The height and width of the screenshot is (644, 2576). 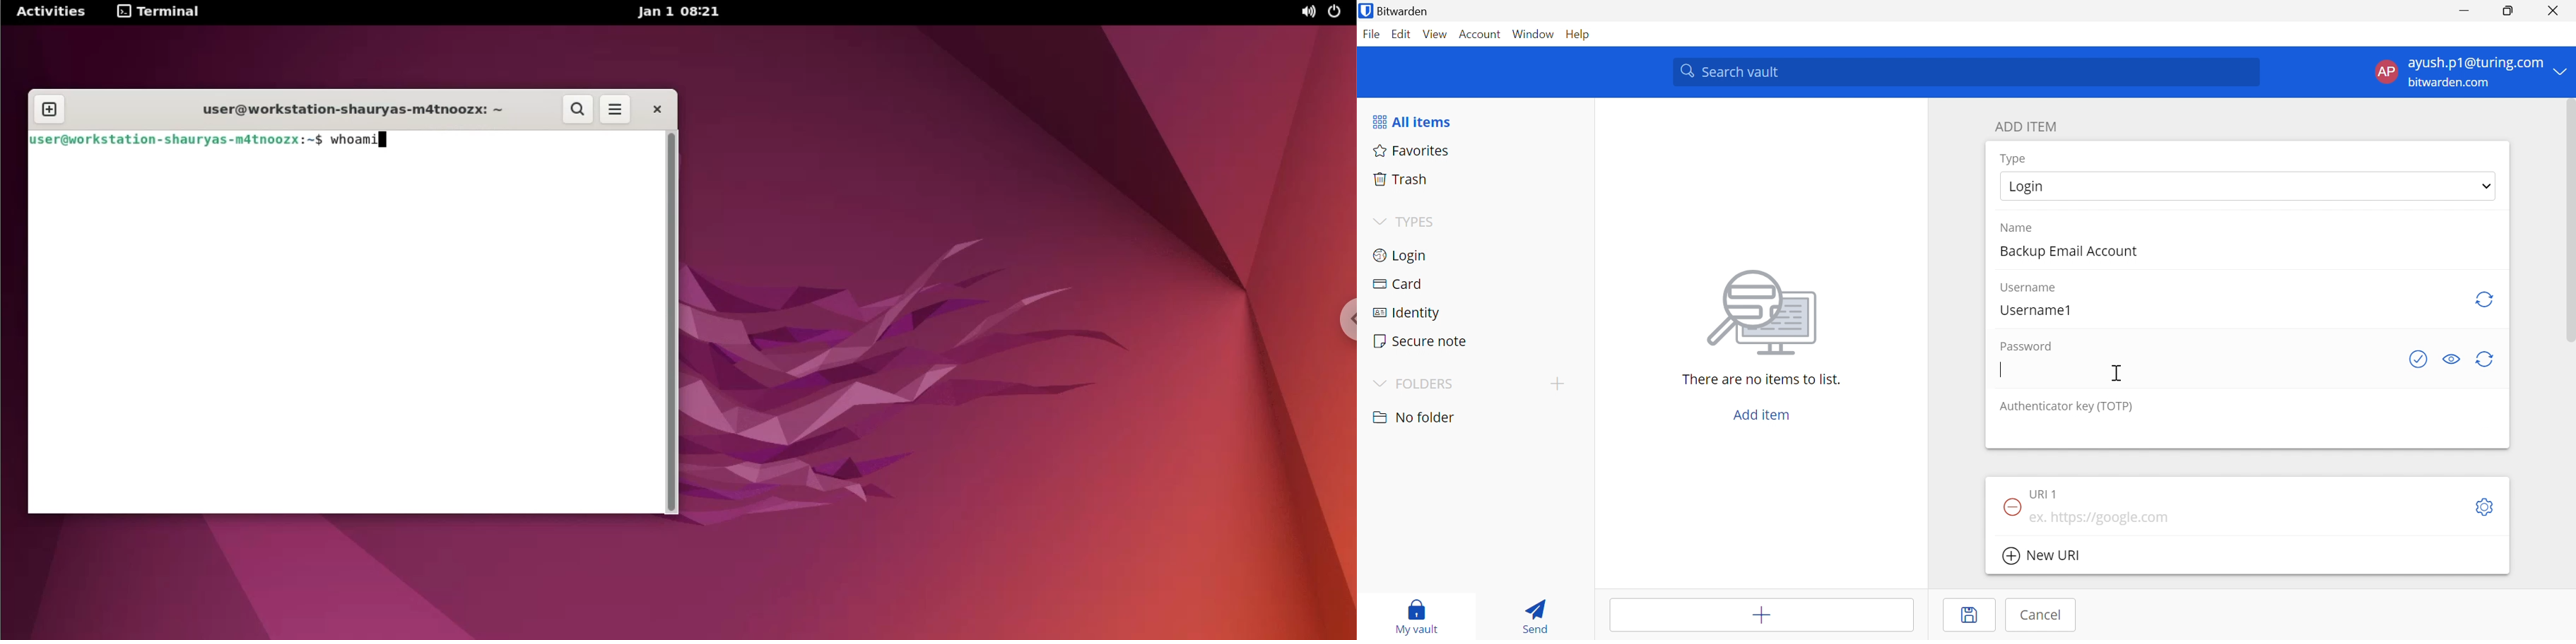 I want to click on New URl, so click(x=2042, y=556).